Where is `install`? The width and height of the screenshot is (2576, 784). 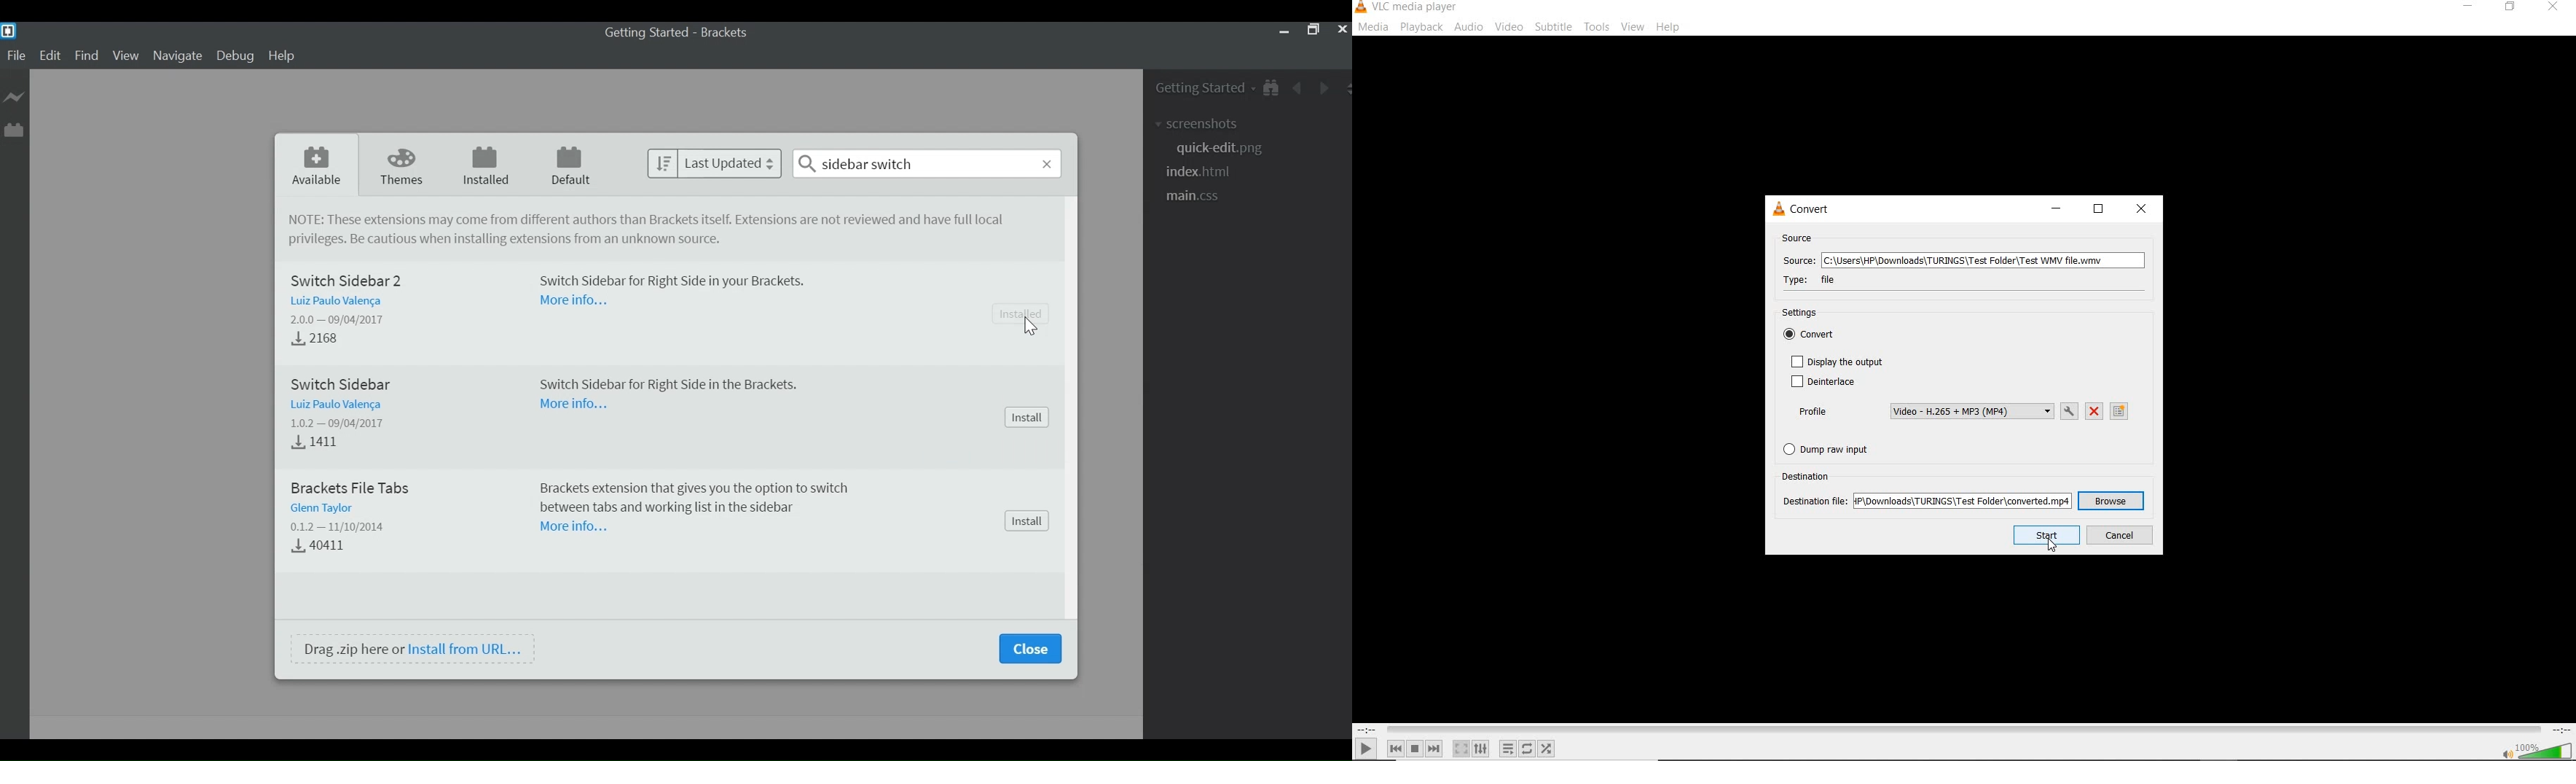 install is located at coordinates (1025, 521).